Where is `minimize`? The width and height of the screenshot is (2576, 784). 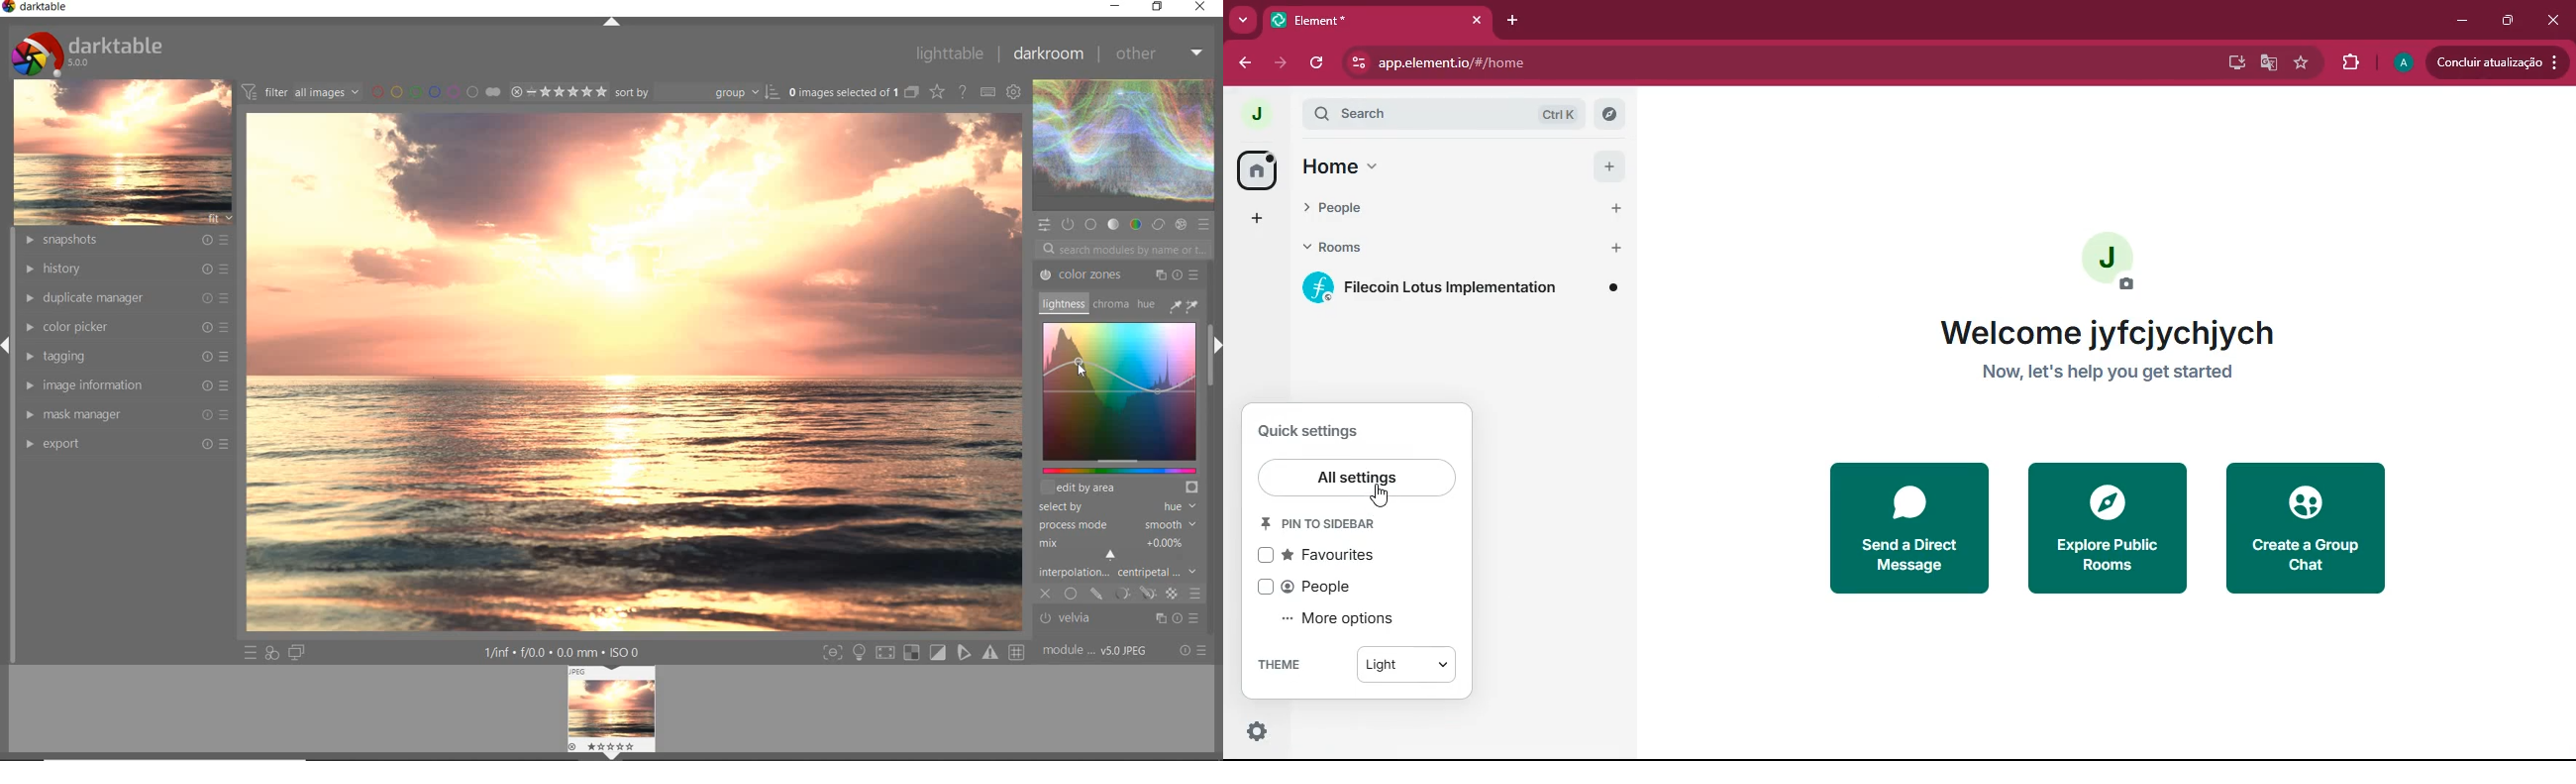
minimize is located at coordinates (1118, 5).